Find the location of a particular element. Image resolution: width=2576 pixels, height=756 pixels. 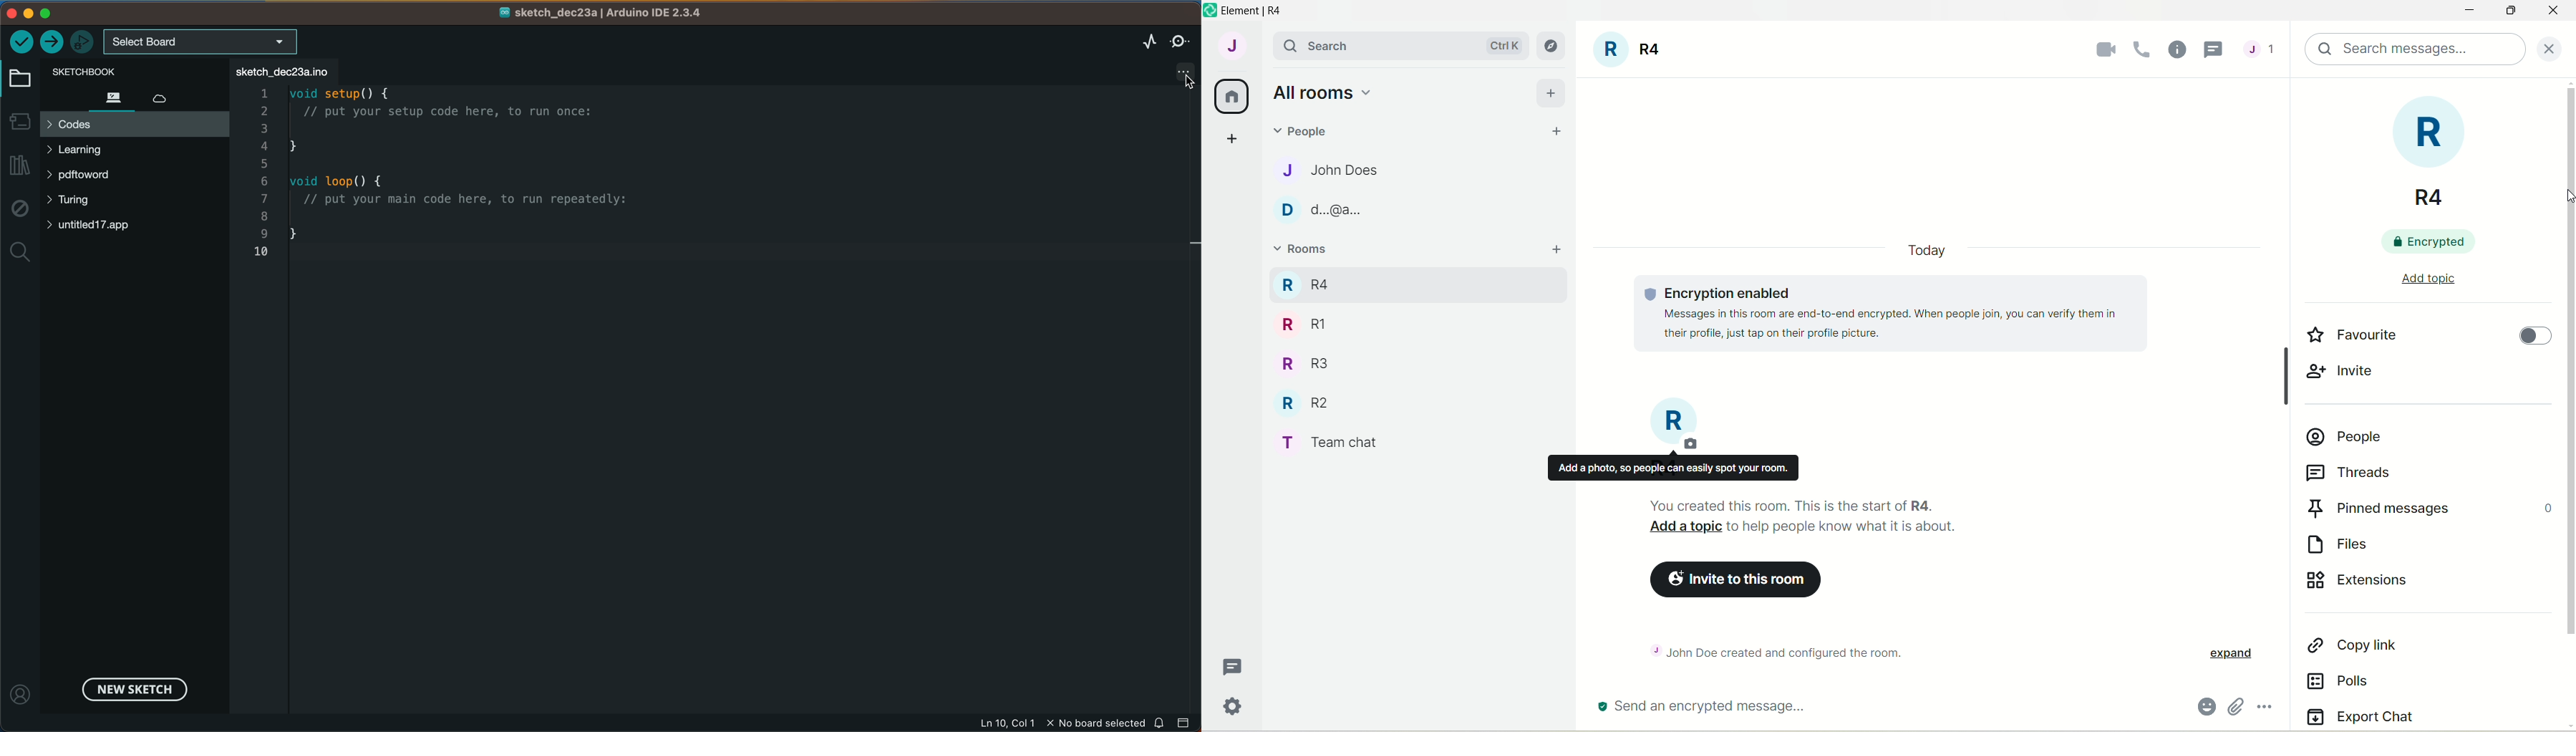

expand is located at coordinates (2229, 655).